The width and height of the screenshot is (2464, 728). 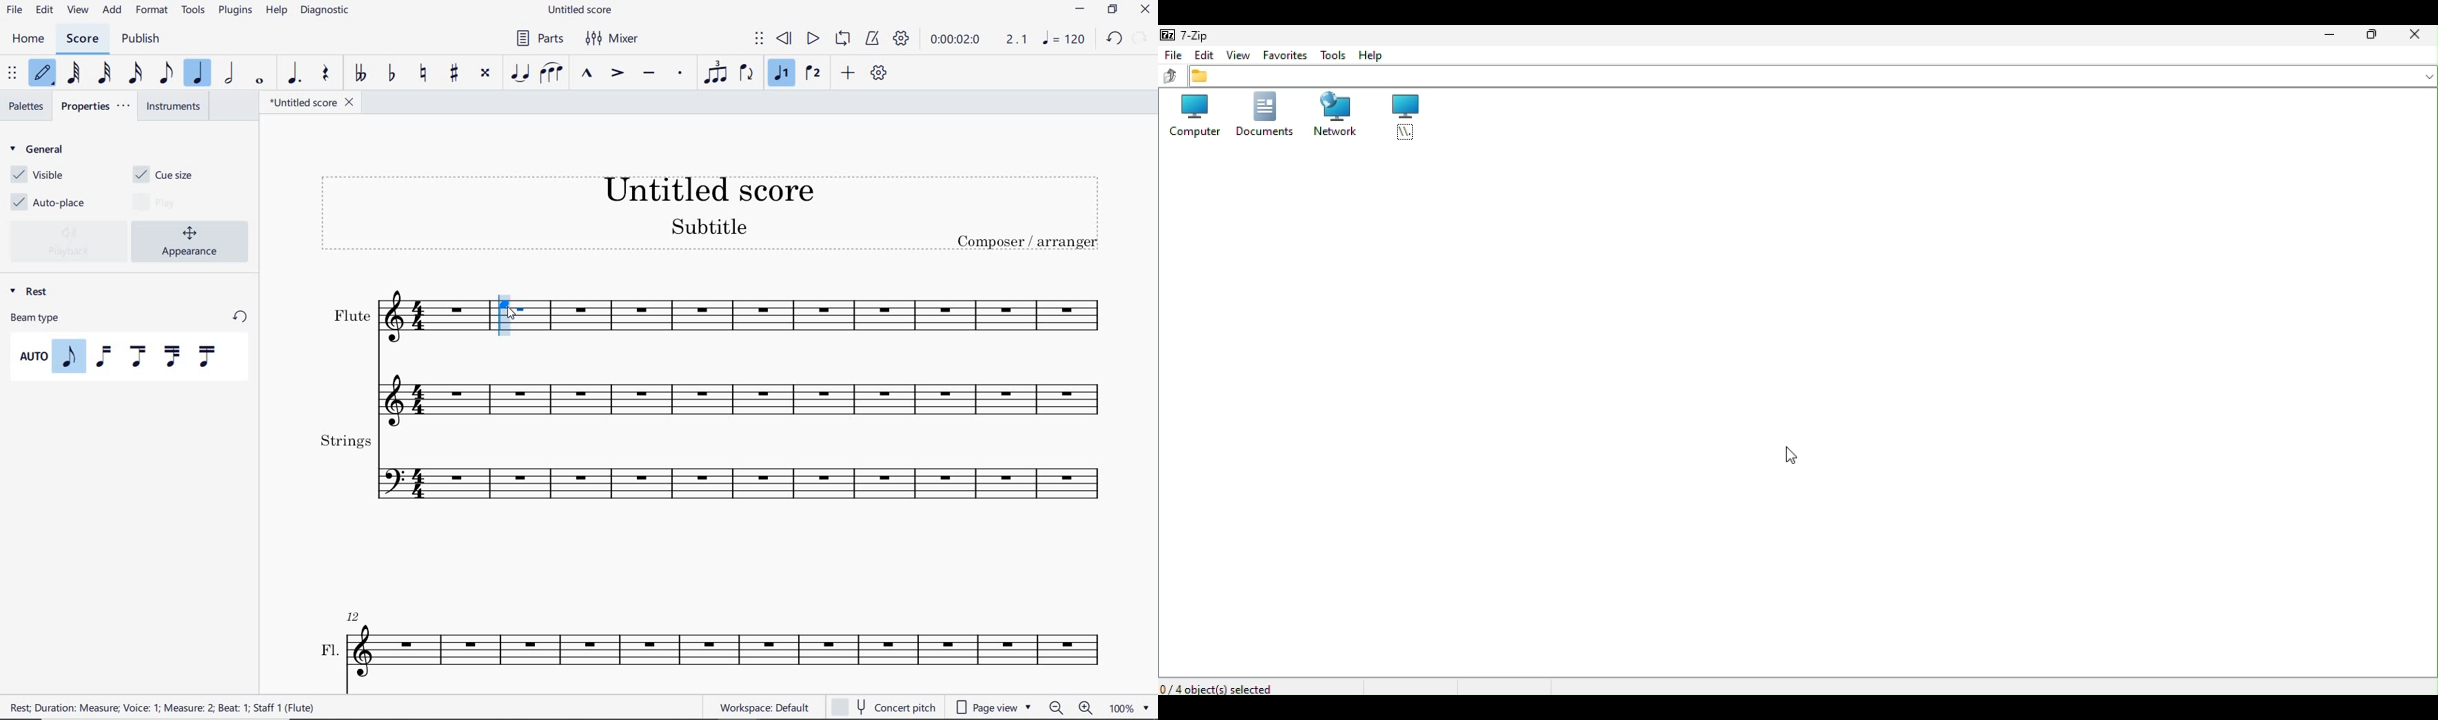 What do you see at coordinates (719, 72) in the screenshot?
I see `TUPLET` at bounding box center [719, 72].